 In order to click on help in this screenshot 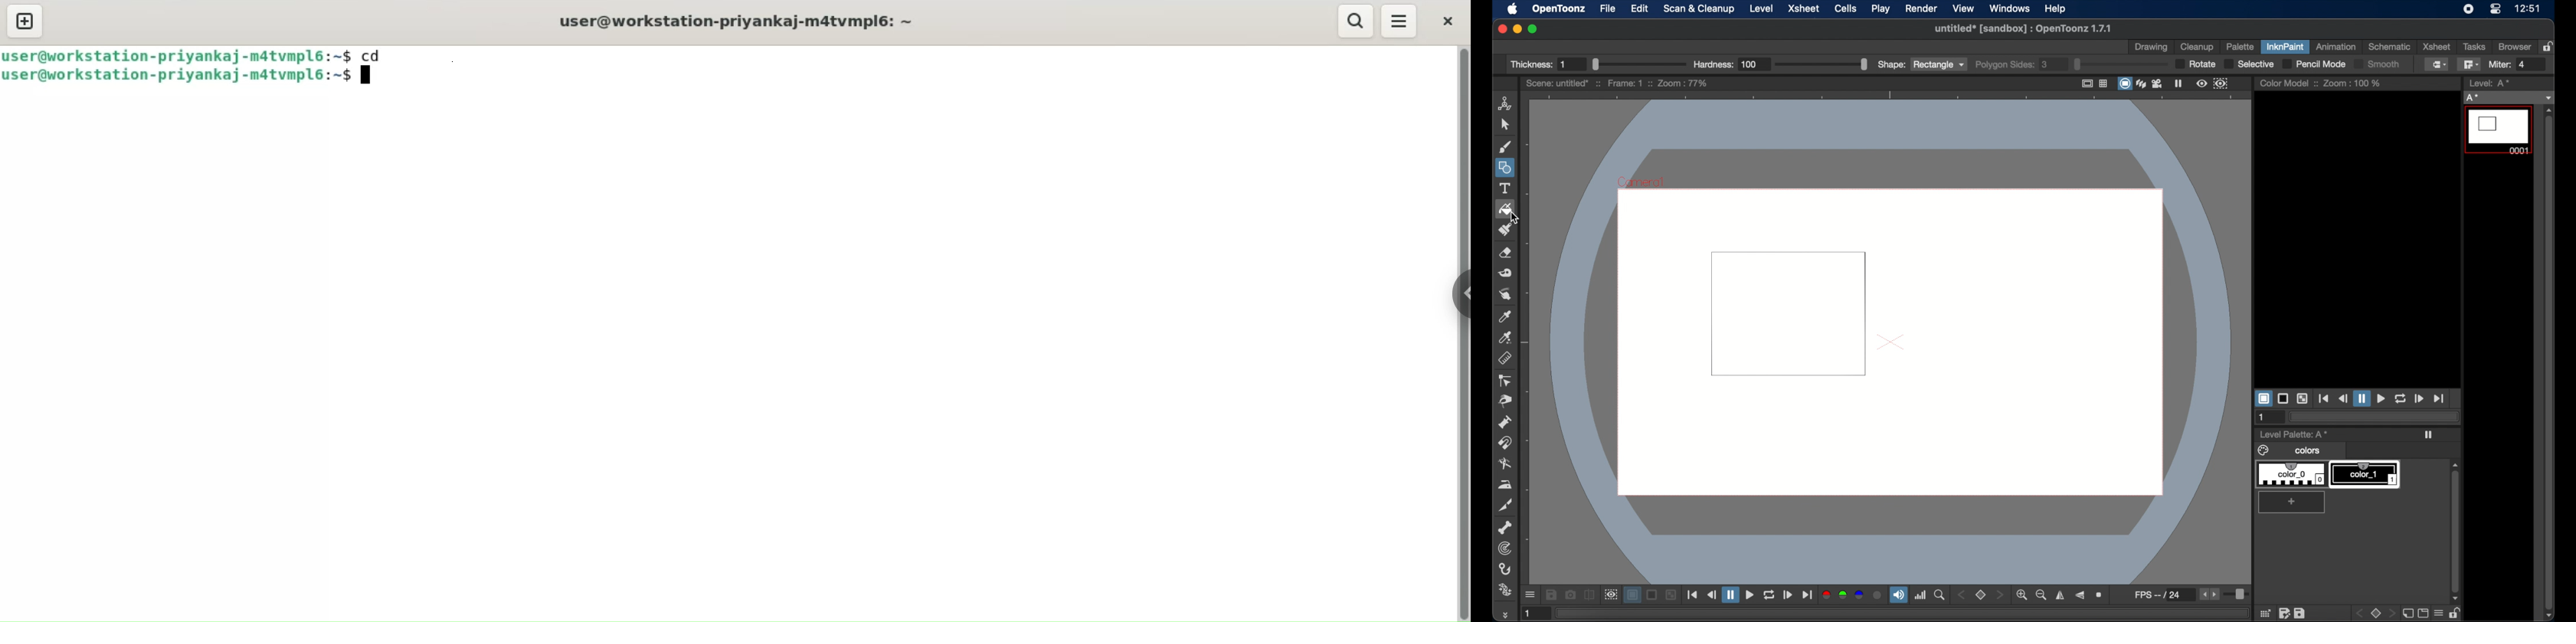, I will do `click(2055, 9)`.